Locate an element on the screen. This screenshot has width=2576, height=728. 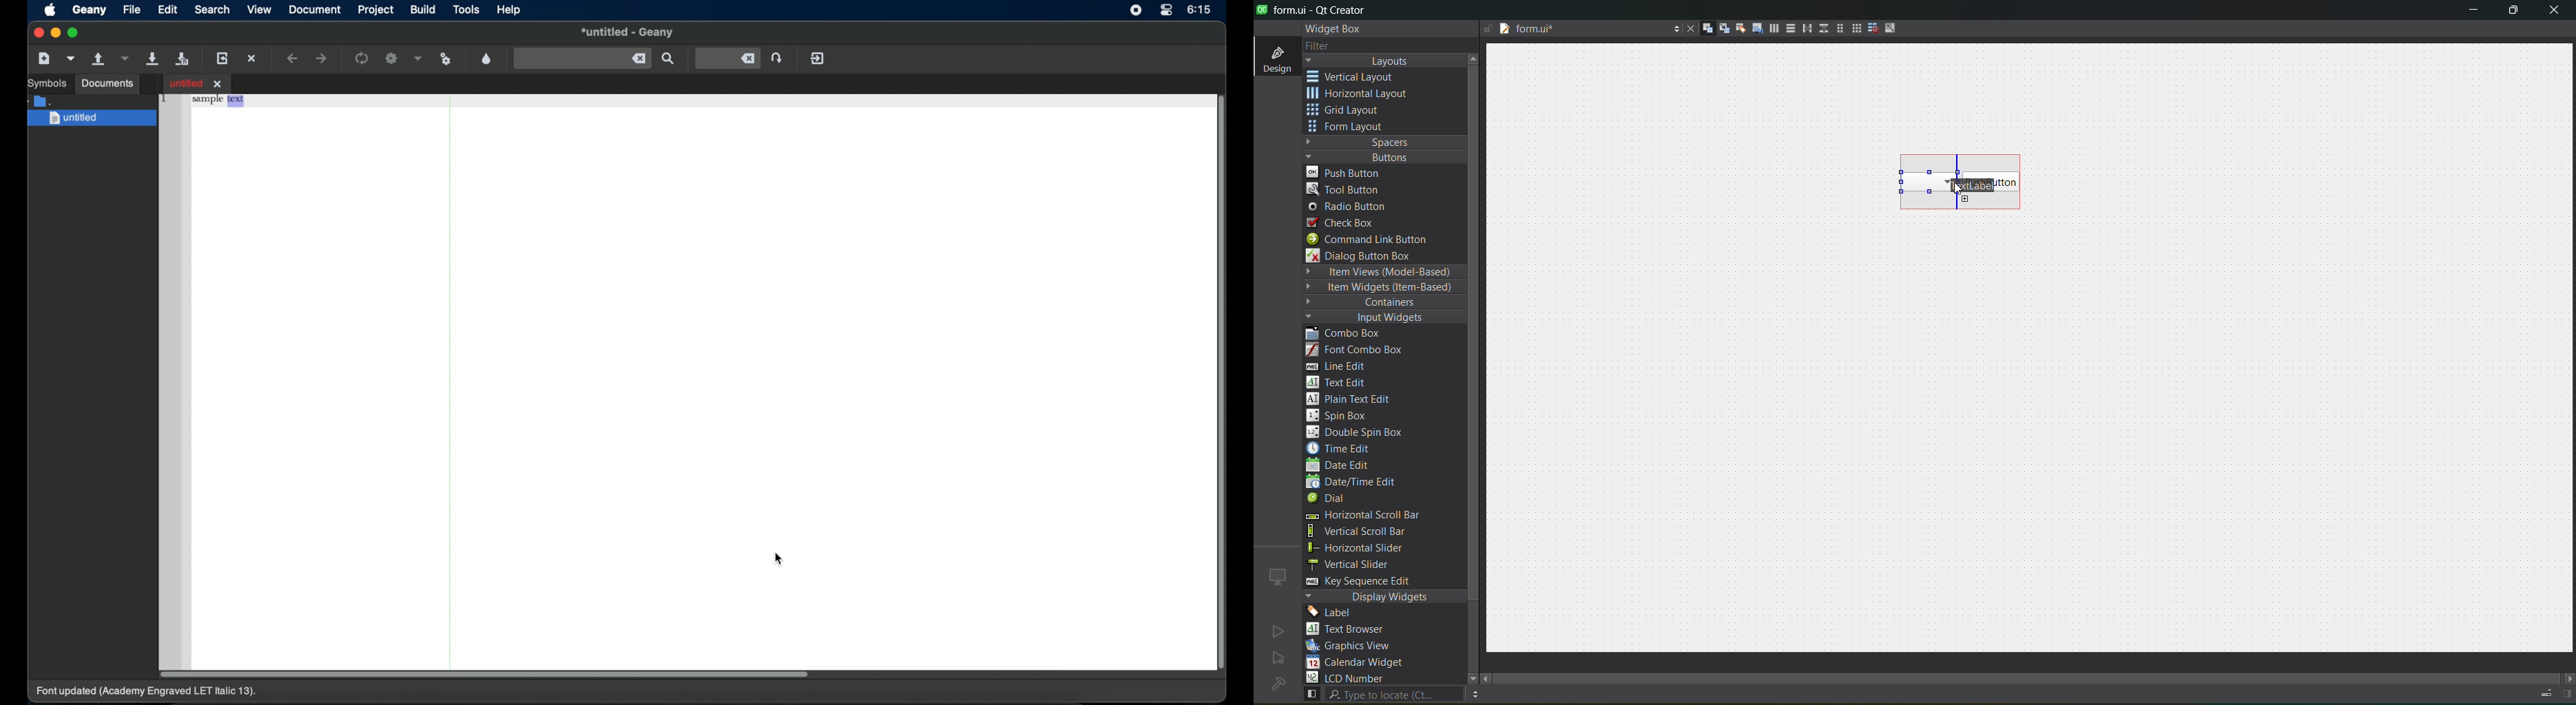
create a new file is located at coordinates (45, 59).